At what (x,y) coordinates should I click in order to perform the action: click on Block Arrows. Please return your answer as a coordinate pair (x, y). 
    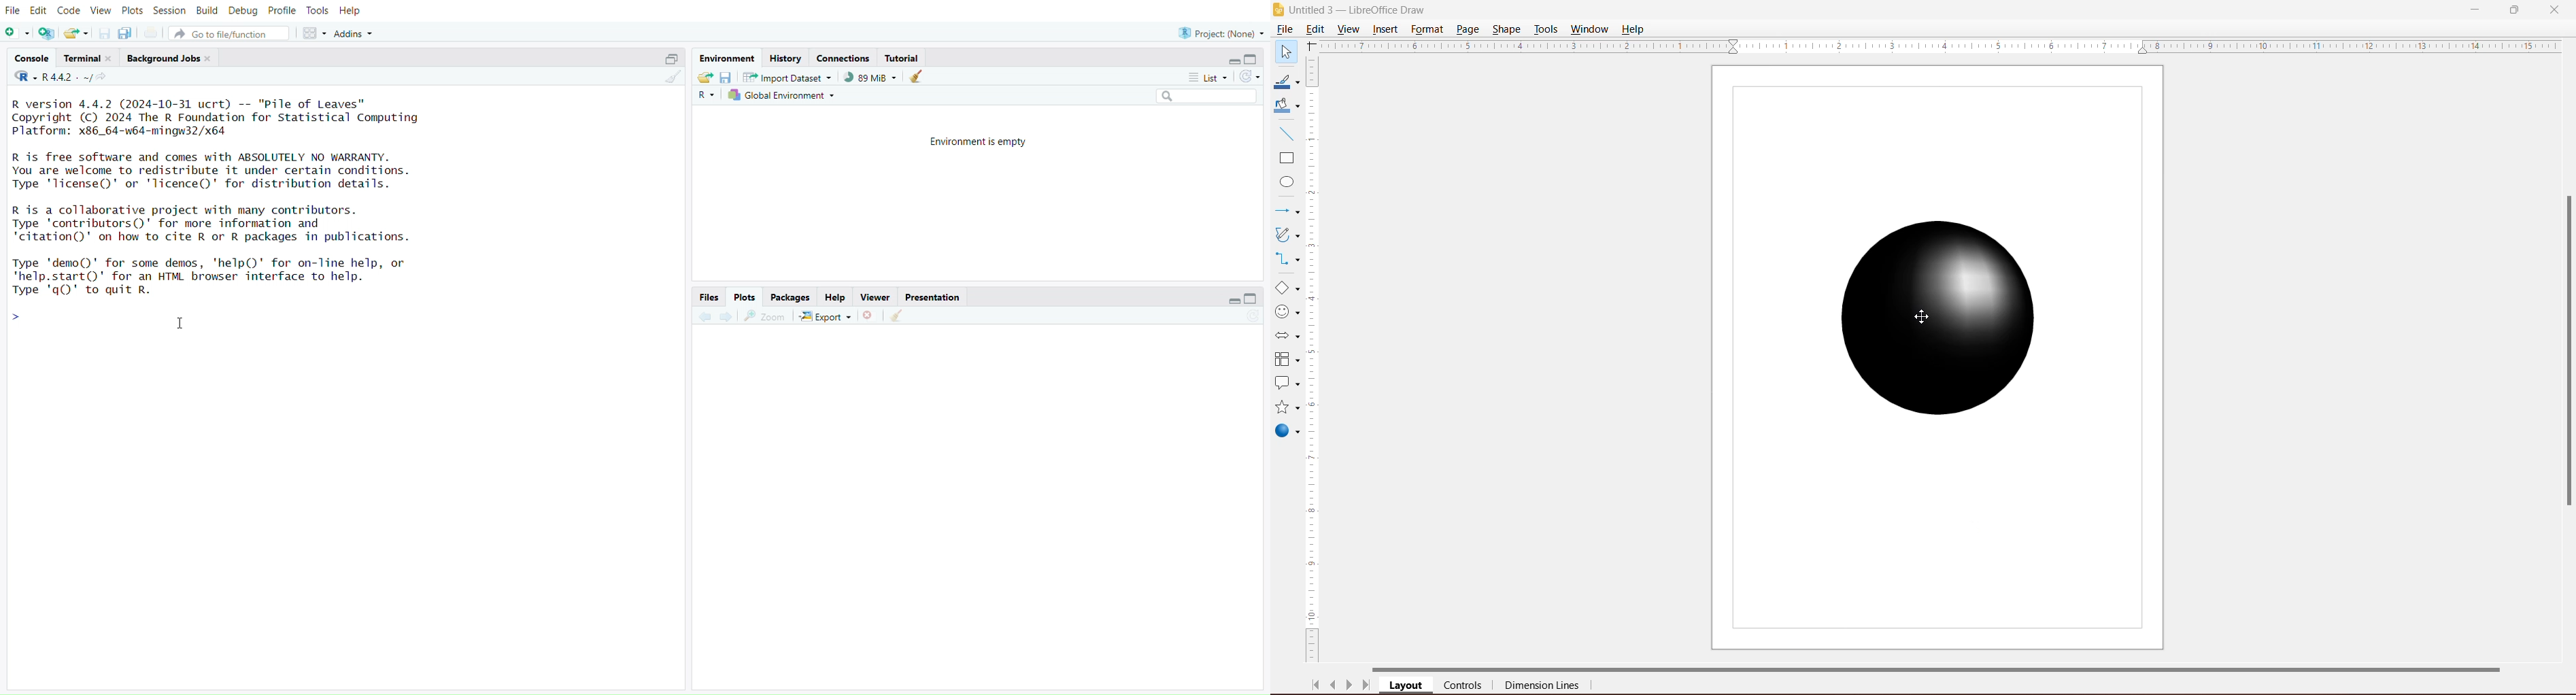
    Looking at the image, I should click on (1286, 337).